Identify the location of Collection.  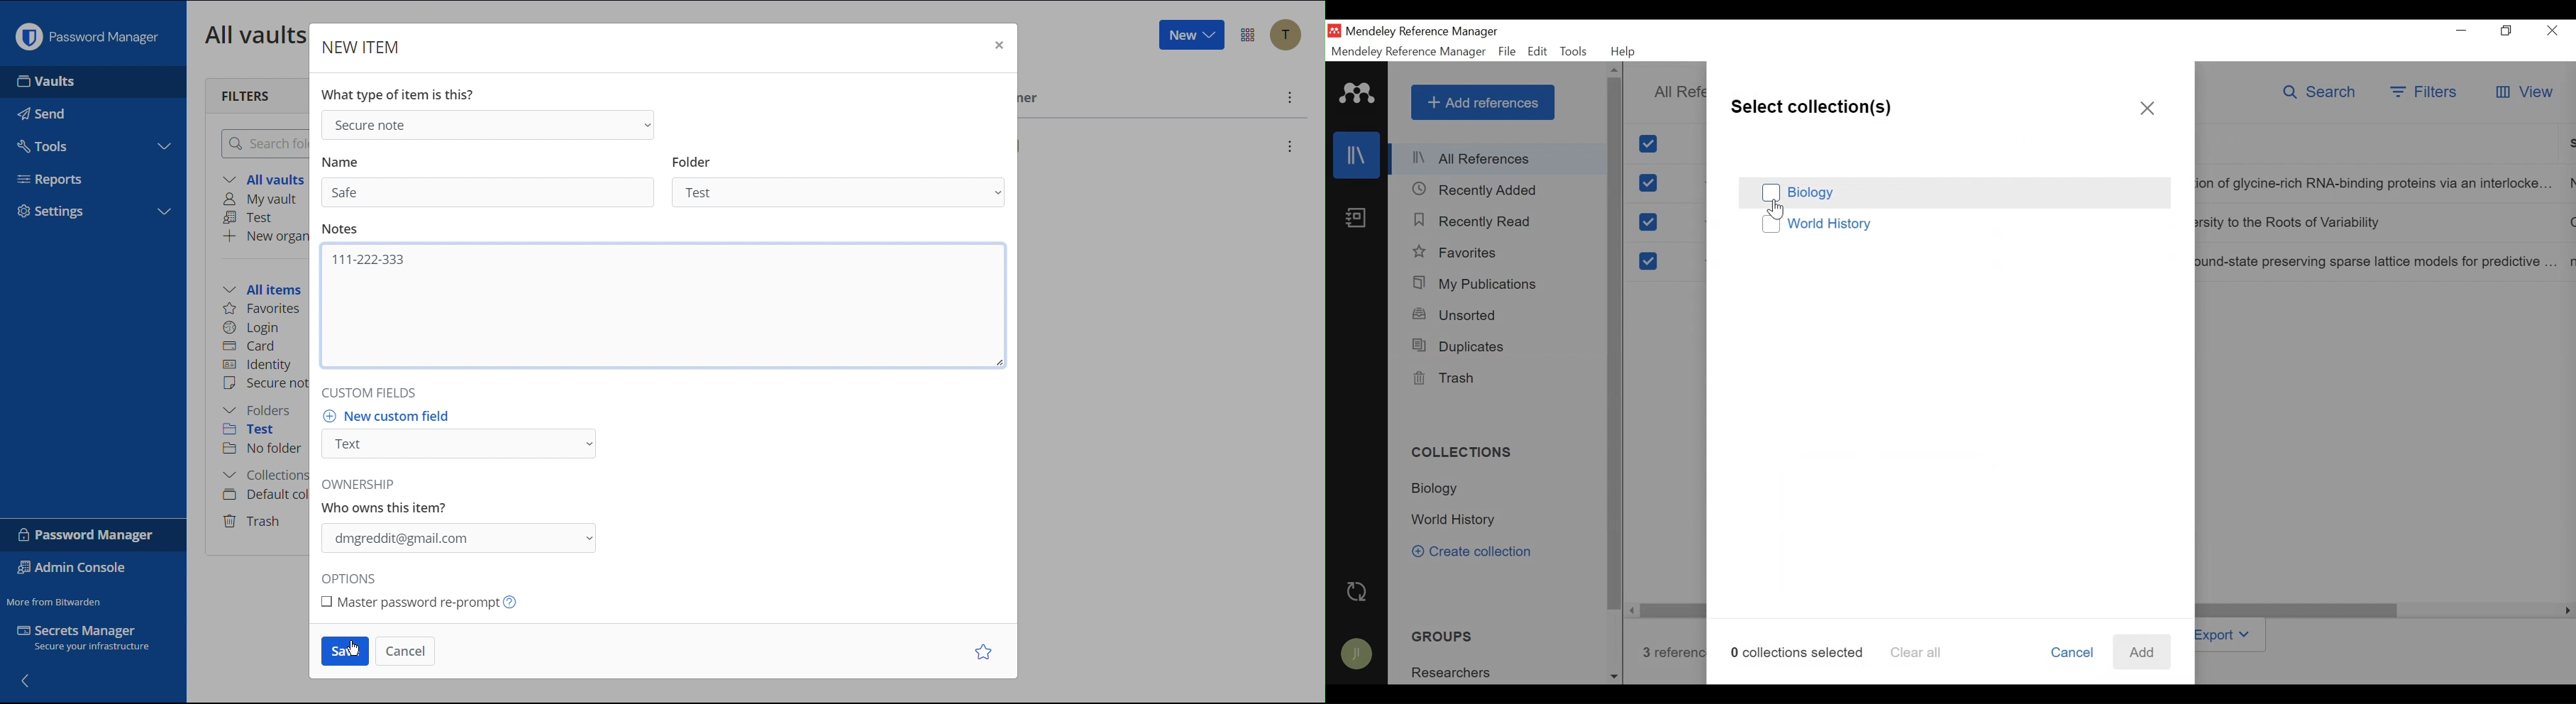
(1440, 489).